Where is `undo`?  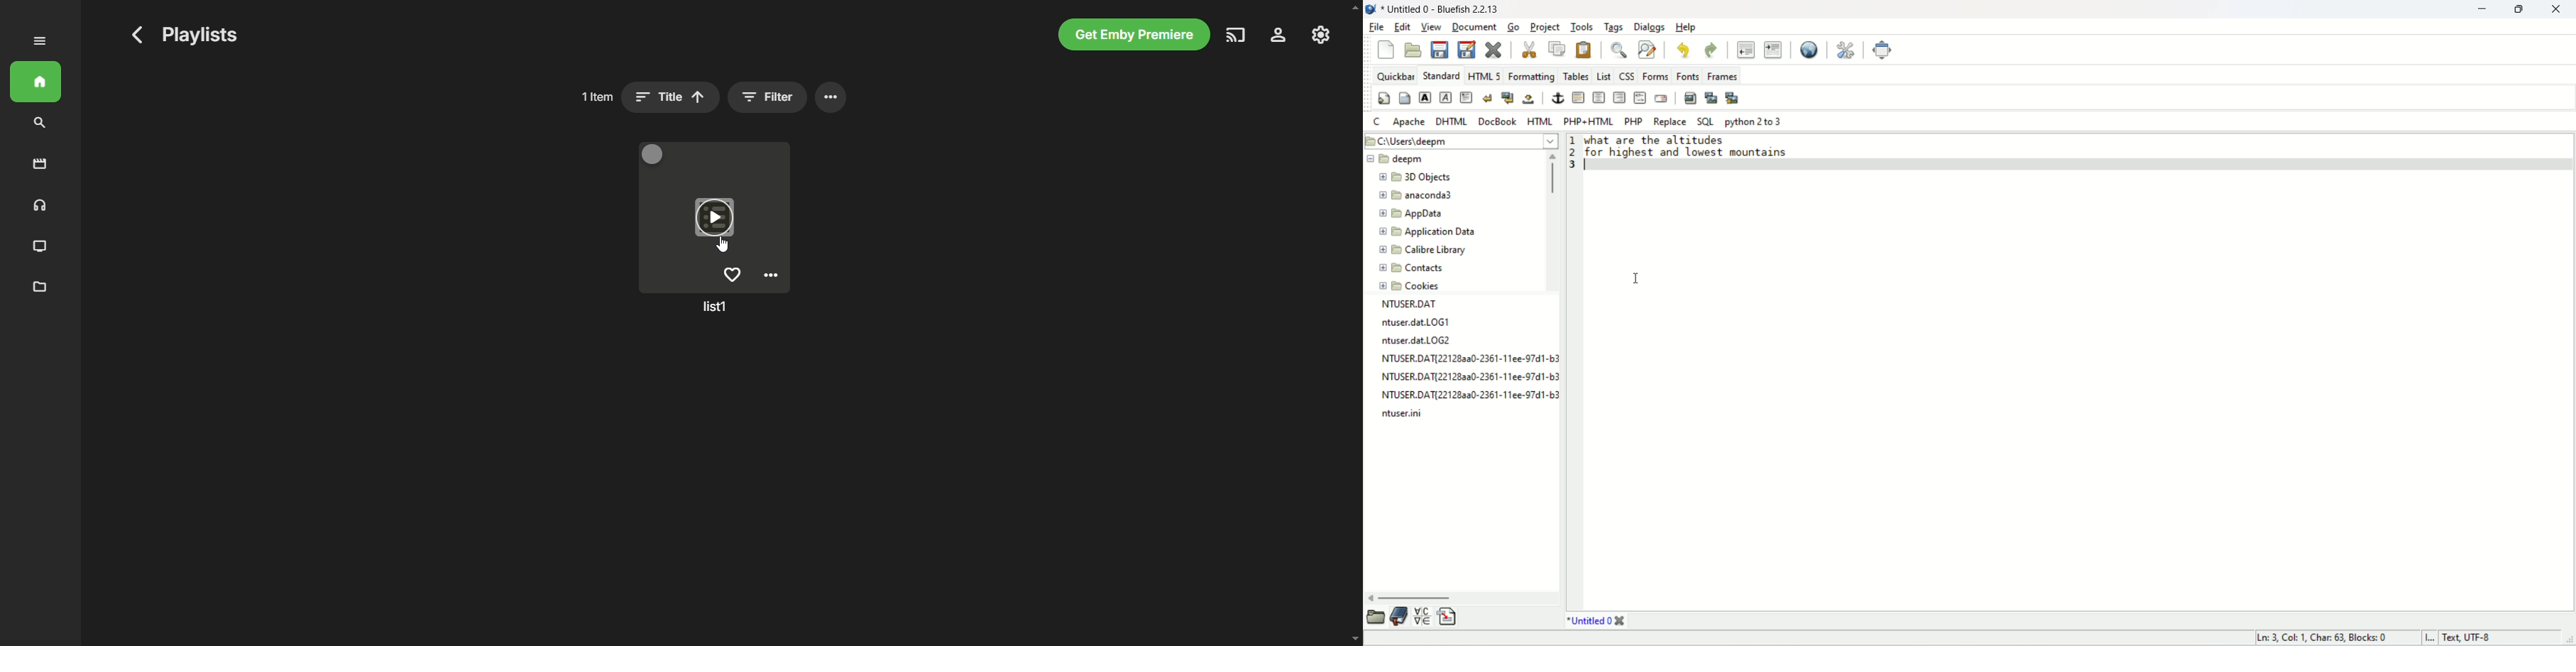 undo is located at coordinates (1682, 49).